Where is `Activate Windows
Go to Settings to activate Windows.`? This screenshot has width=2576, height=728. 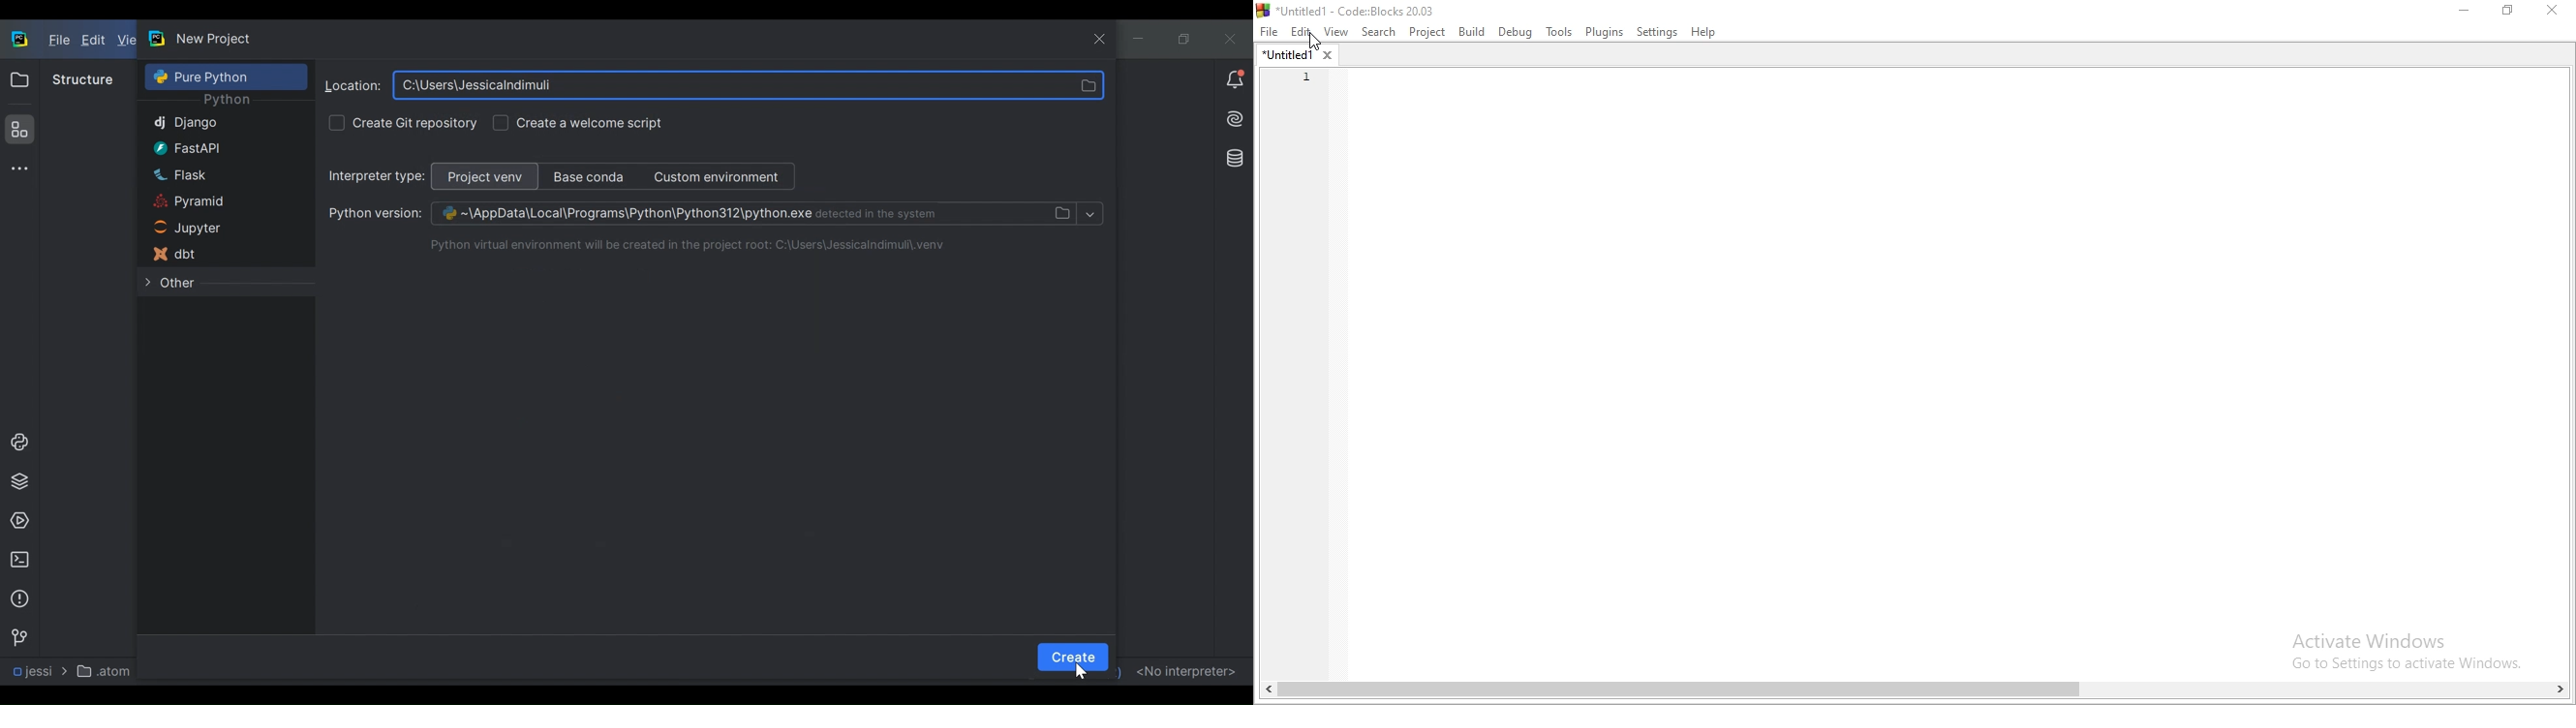 Activate Windows
Go to Settings to activate Windows. is located at coordinates (2408, 649).